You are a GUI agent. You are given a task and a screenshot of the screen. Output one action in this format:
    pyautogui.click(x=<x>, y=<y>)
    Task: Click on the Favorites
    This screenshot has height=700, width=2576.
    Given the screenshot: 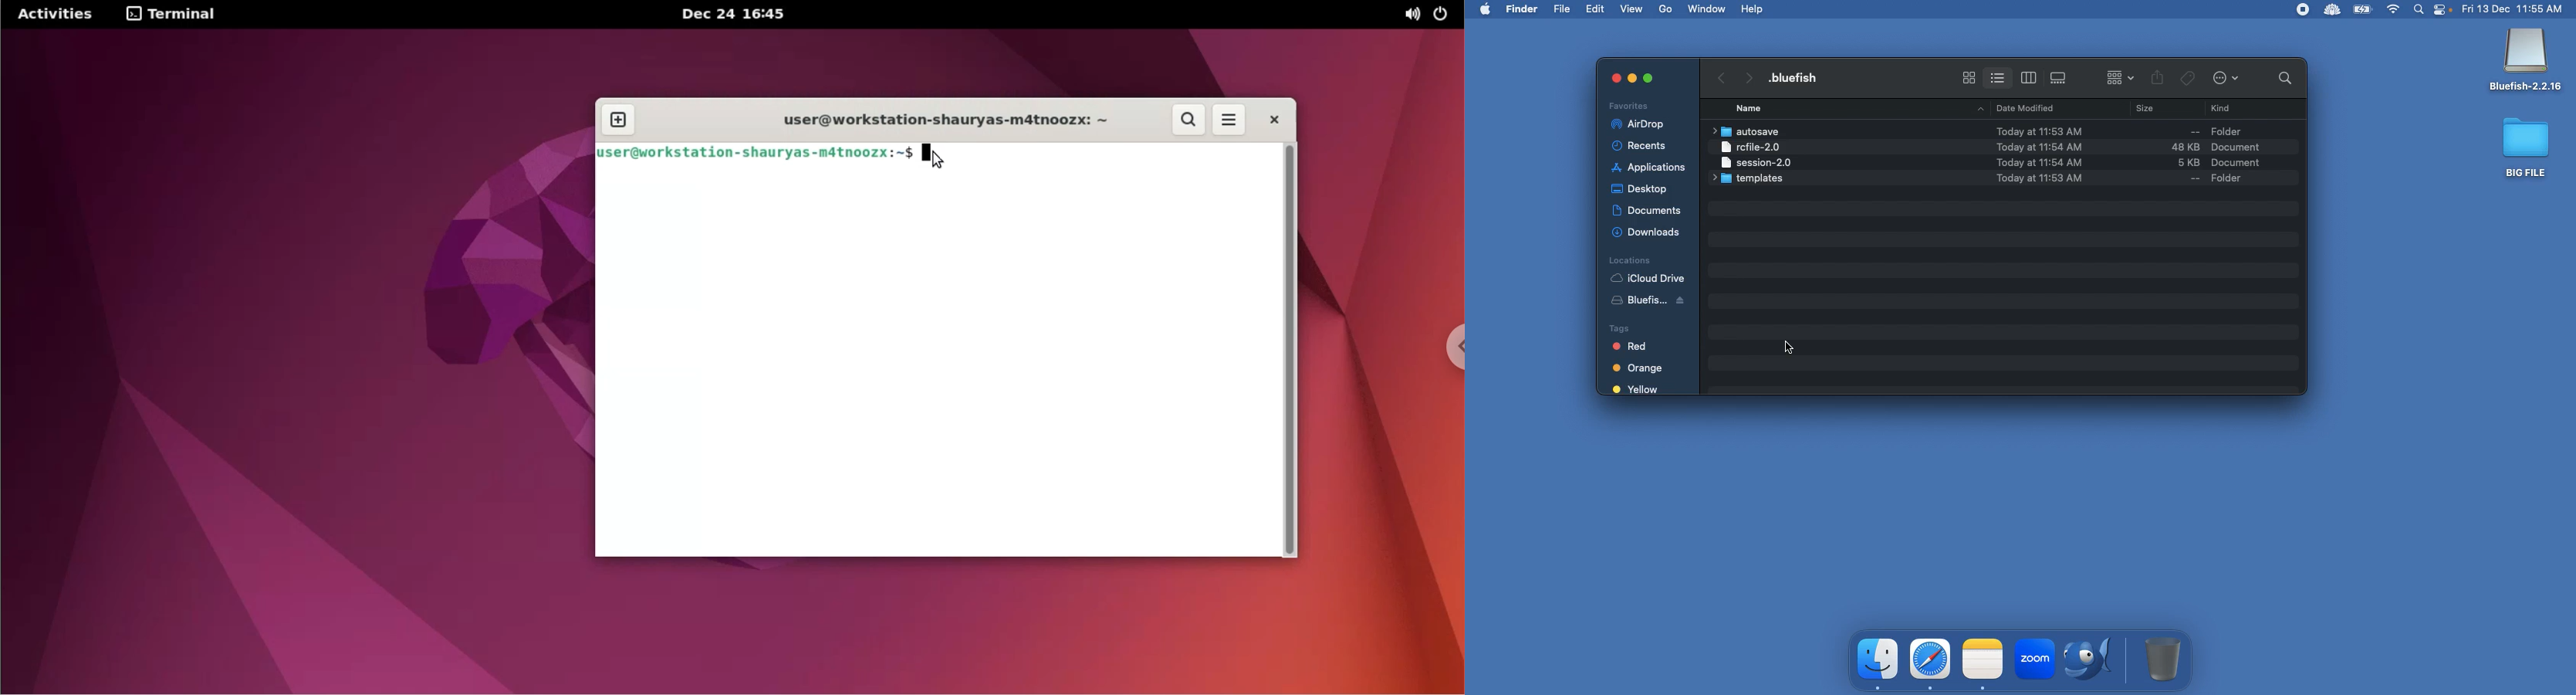 What is the action you would take?
    pyautogui.click(x=1631, y=105)
    